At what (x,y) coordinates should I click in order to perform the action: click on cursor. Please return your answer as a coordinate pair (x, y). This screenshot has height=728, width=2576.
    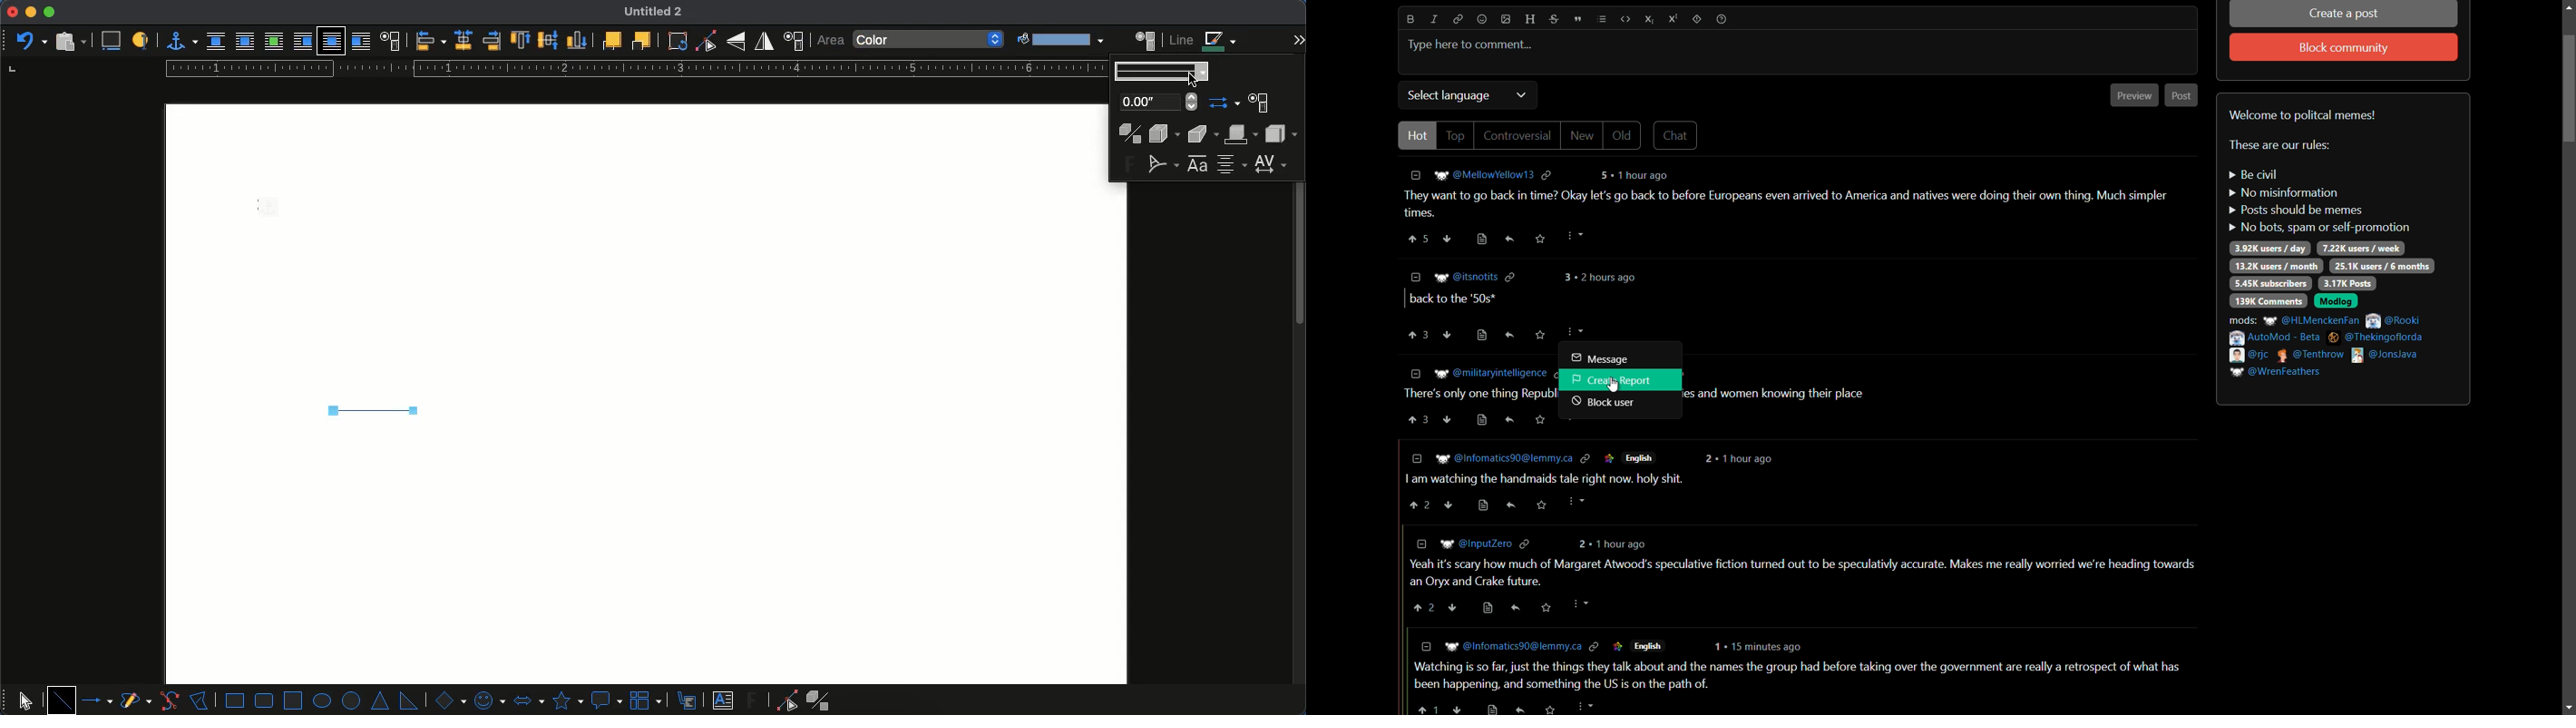
    Looking at the image, I should click on (1616, 385).